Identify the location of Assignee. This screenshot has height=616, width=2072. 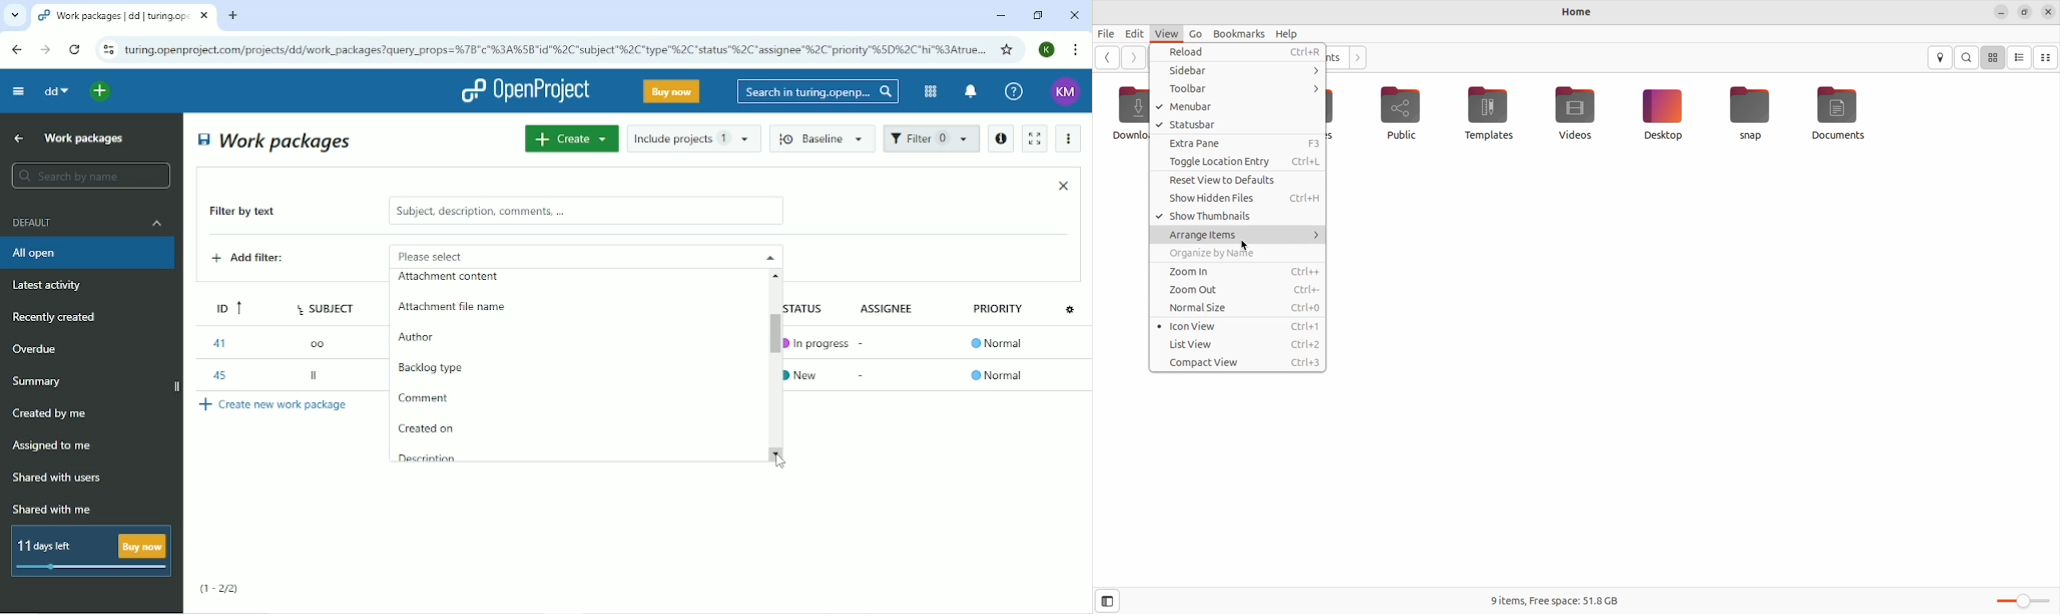
(891, 307).